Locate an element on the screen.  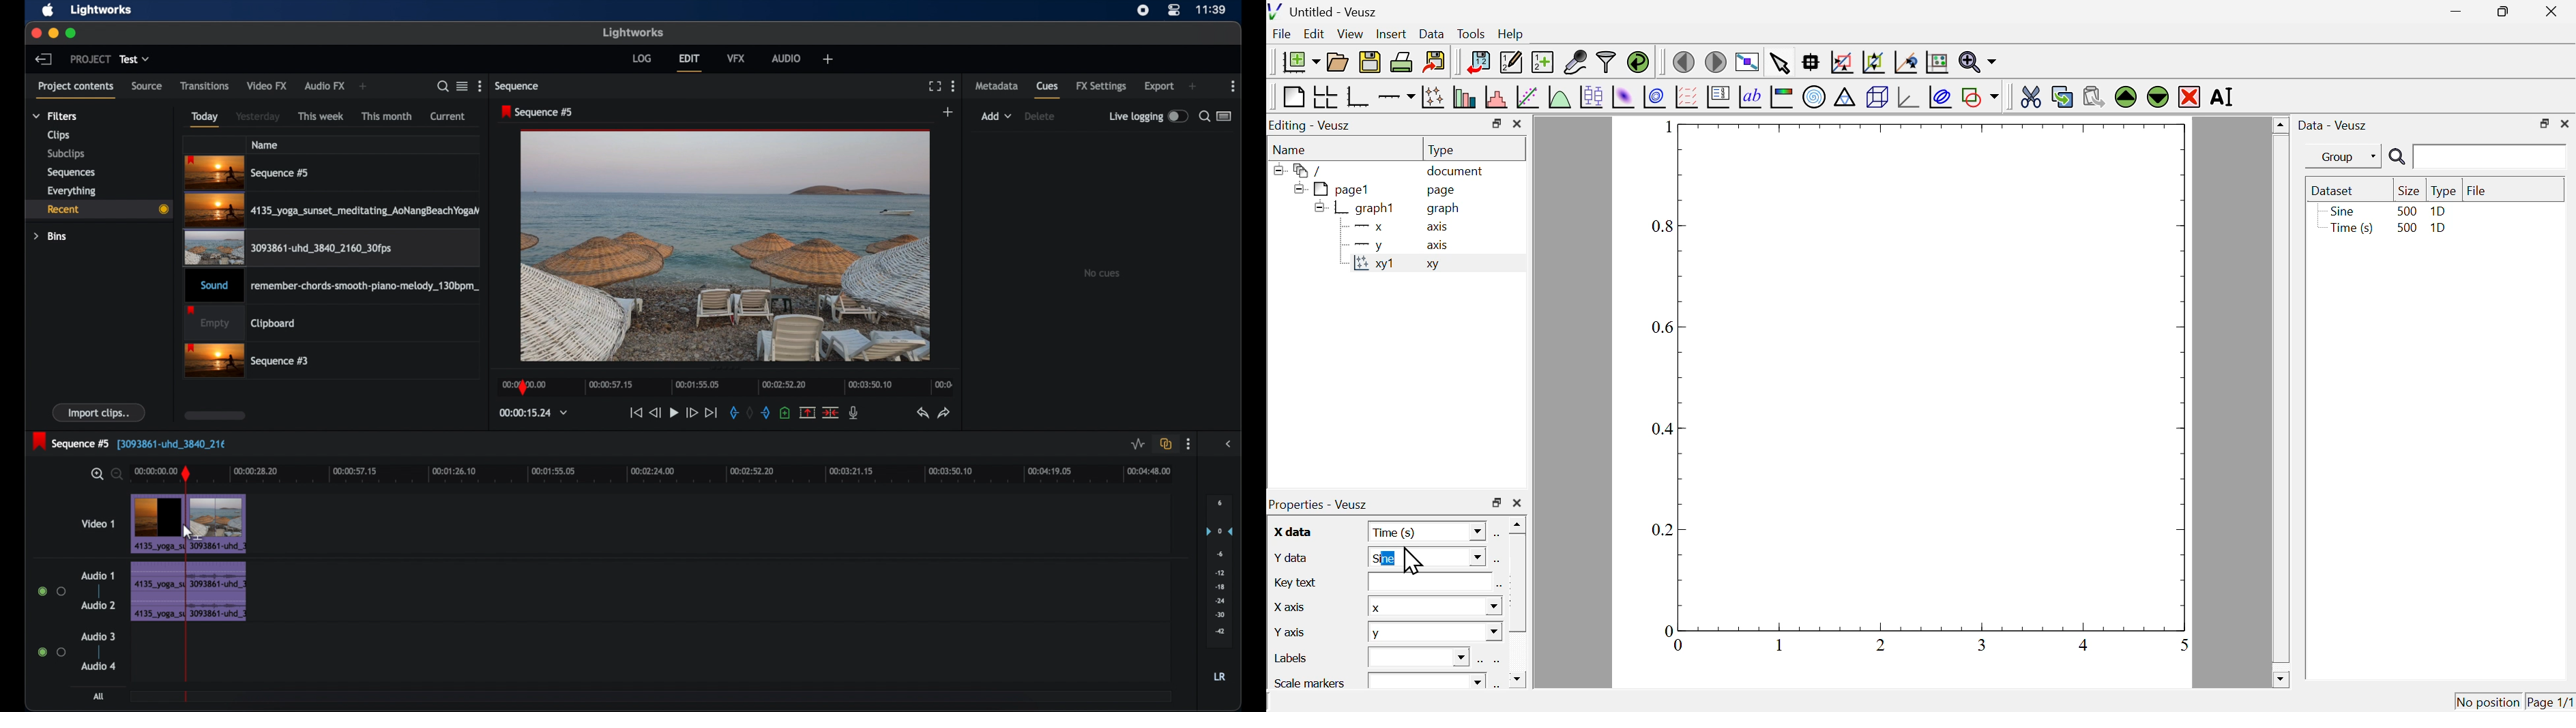
subclips is located at coordinates (67, 153).